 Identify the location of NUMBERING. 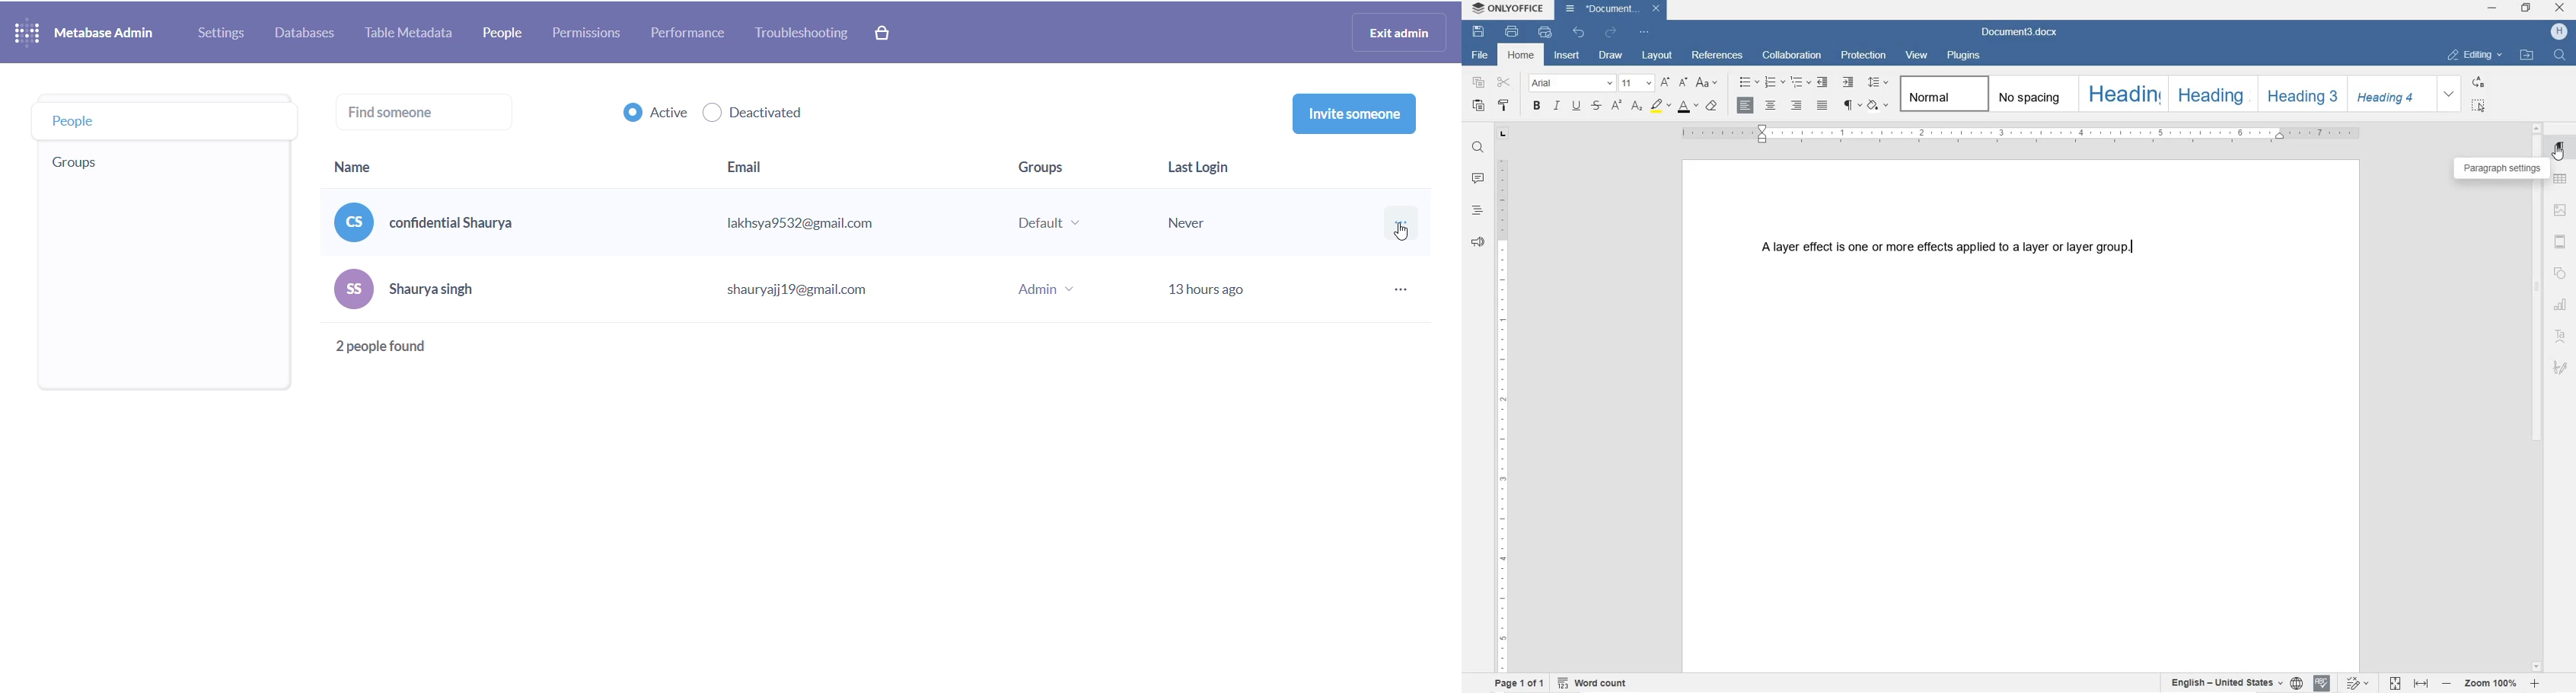
(1774, 81).